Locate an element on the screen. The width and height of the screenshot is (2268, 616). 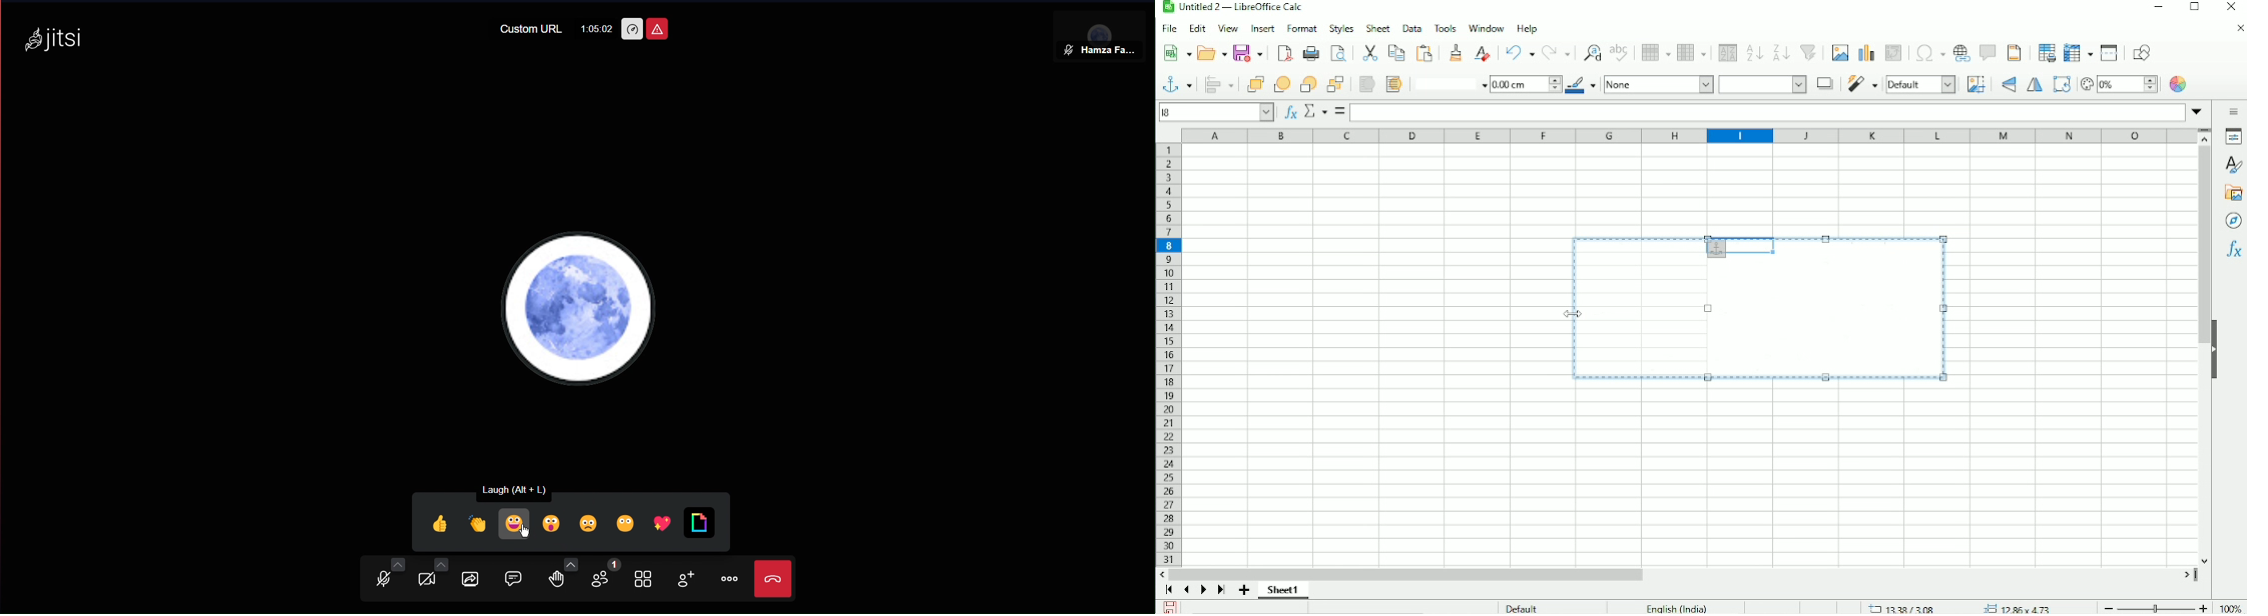
Expand formula bar is located at coordinates (2200, 111).